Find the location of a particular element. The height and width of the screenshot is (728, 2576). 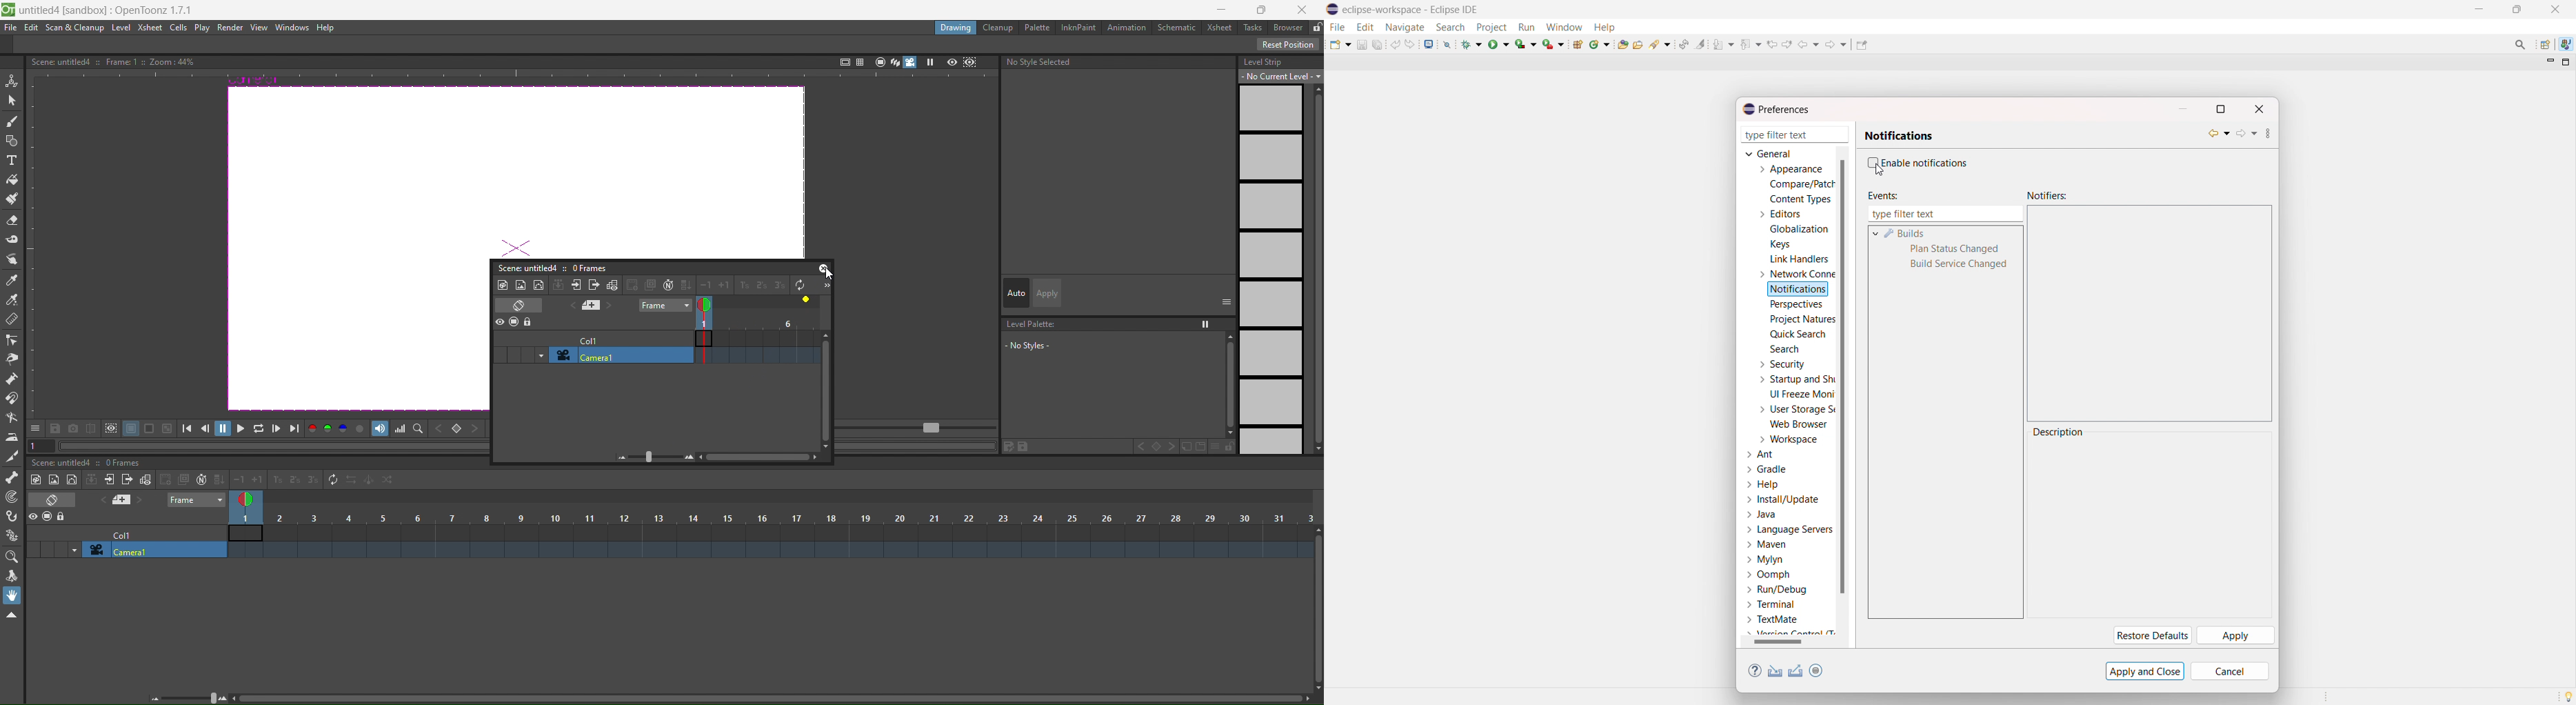

frame is located at coordinates (197, 499).